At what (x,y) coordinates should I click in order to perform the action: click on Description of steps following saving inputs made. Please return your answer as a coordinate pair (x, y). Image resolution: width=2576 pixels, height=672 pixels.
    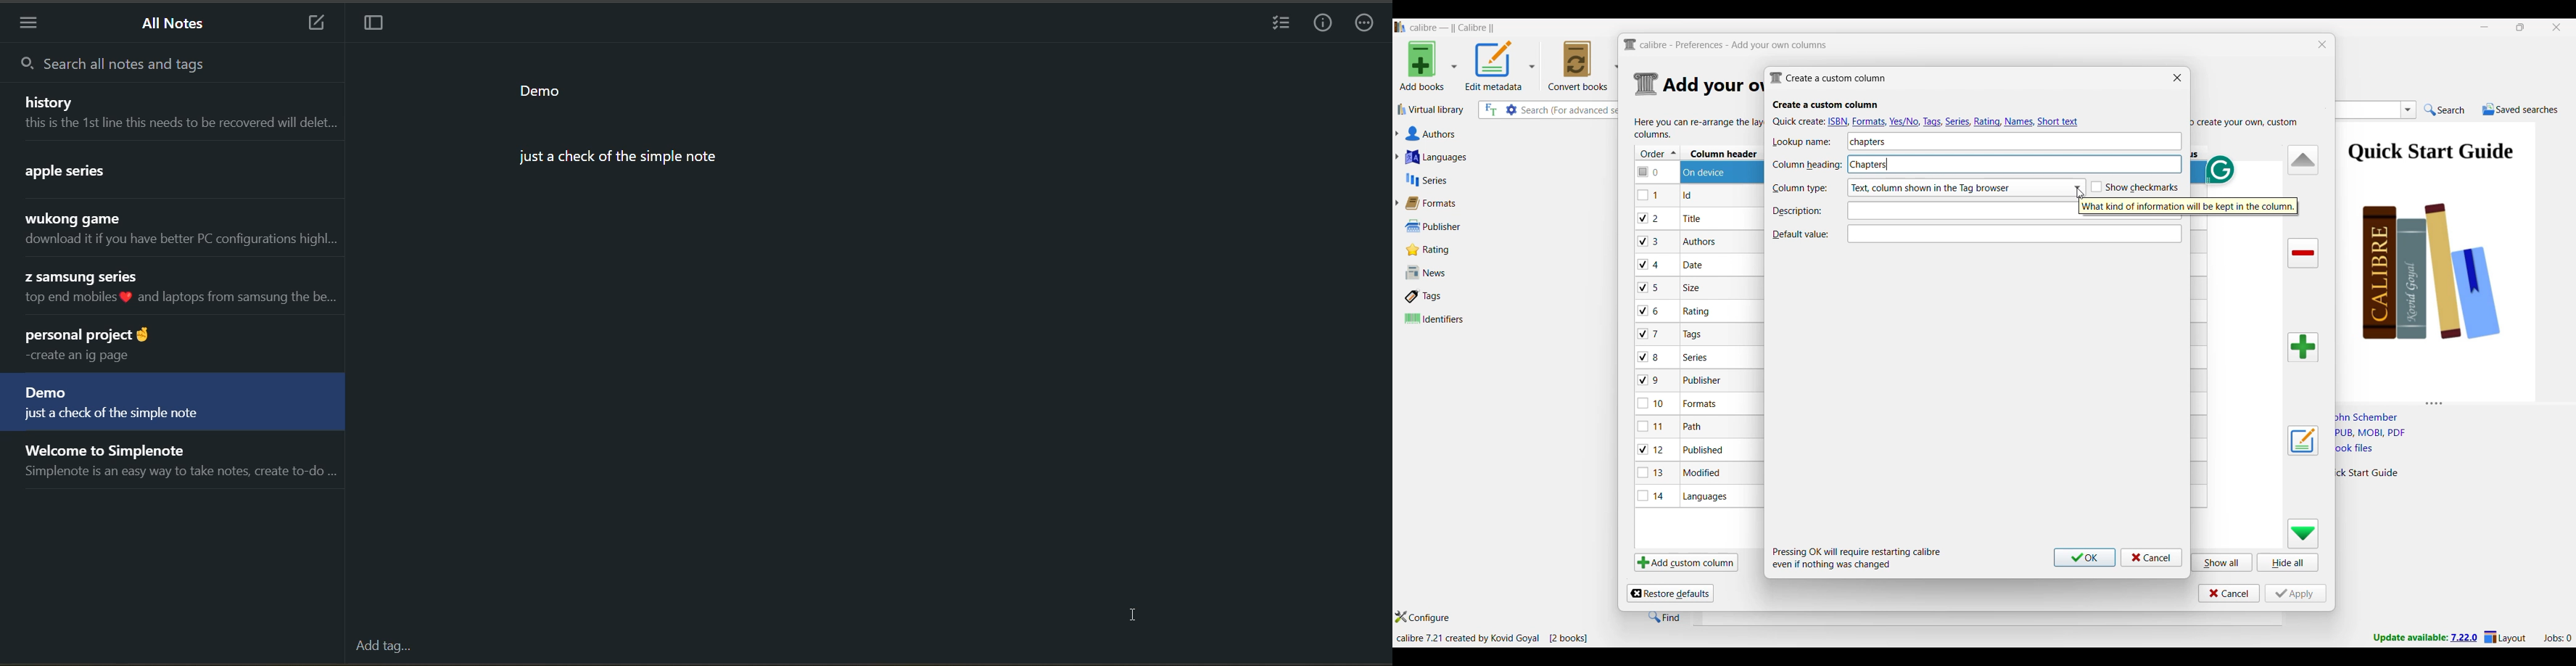
    Looking at the image, I should click on (1857, 558).